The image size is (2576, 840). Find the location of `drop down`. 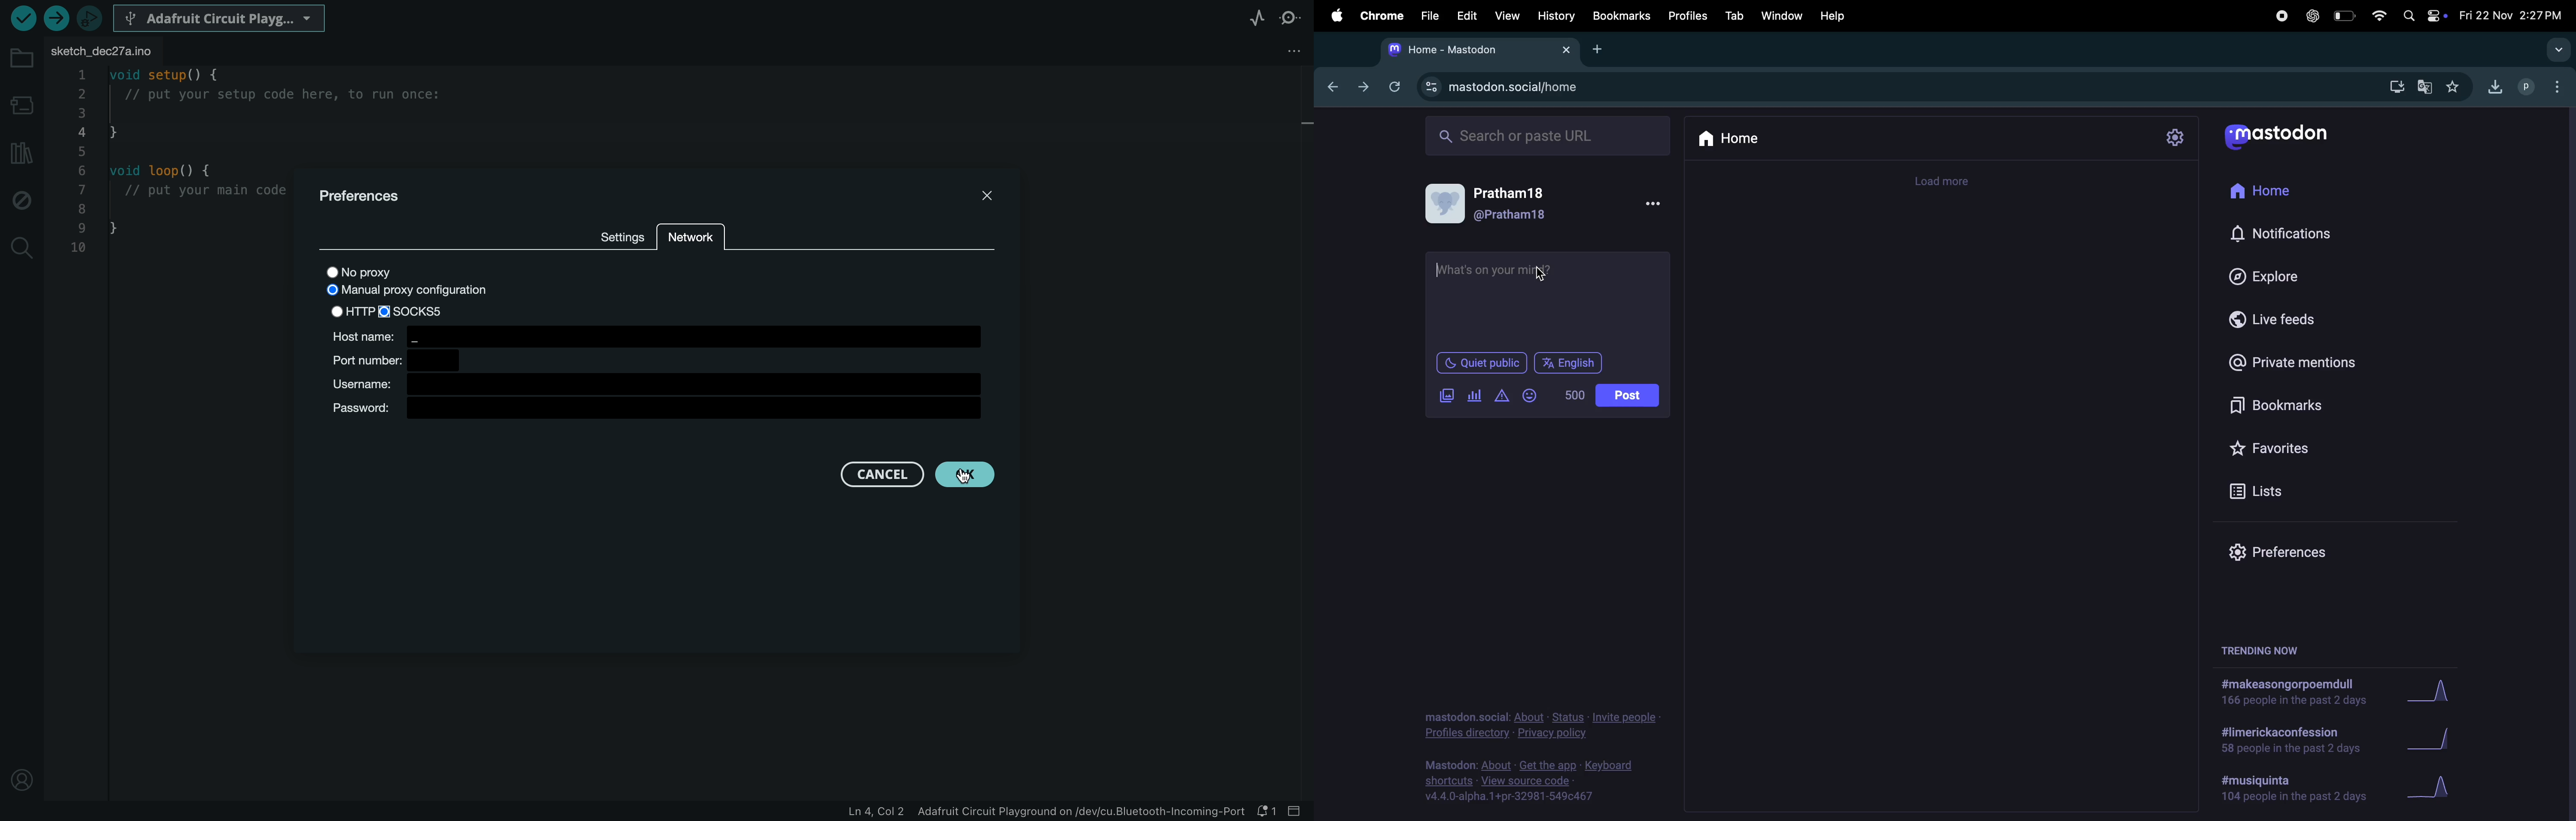

drop down is located at coordinates (2558, 49).